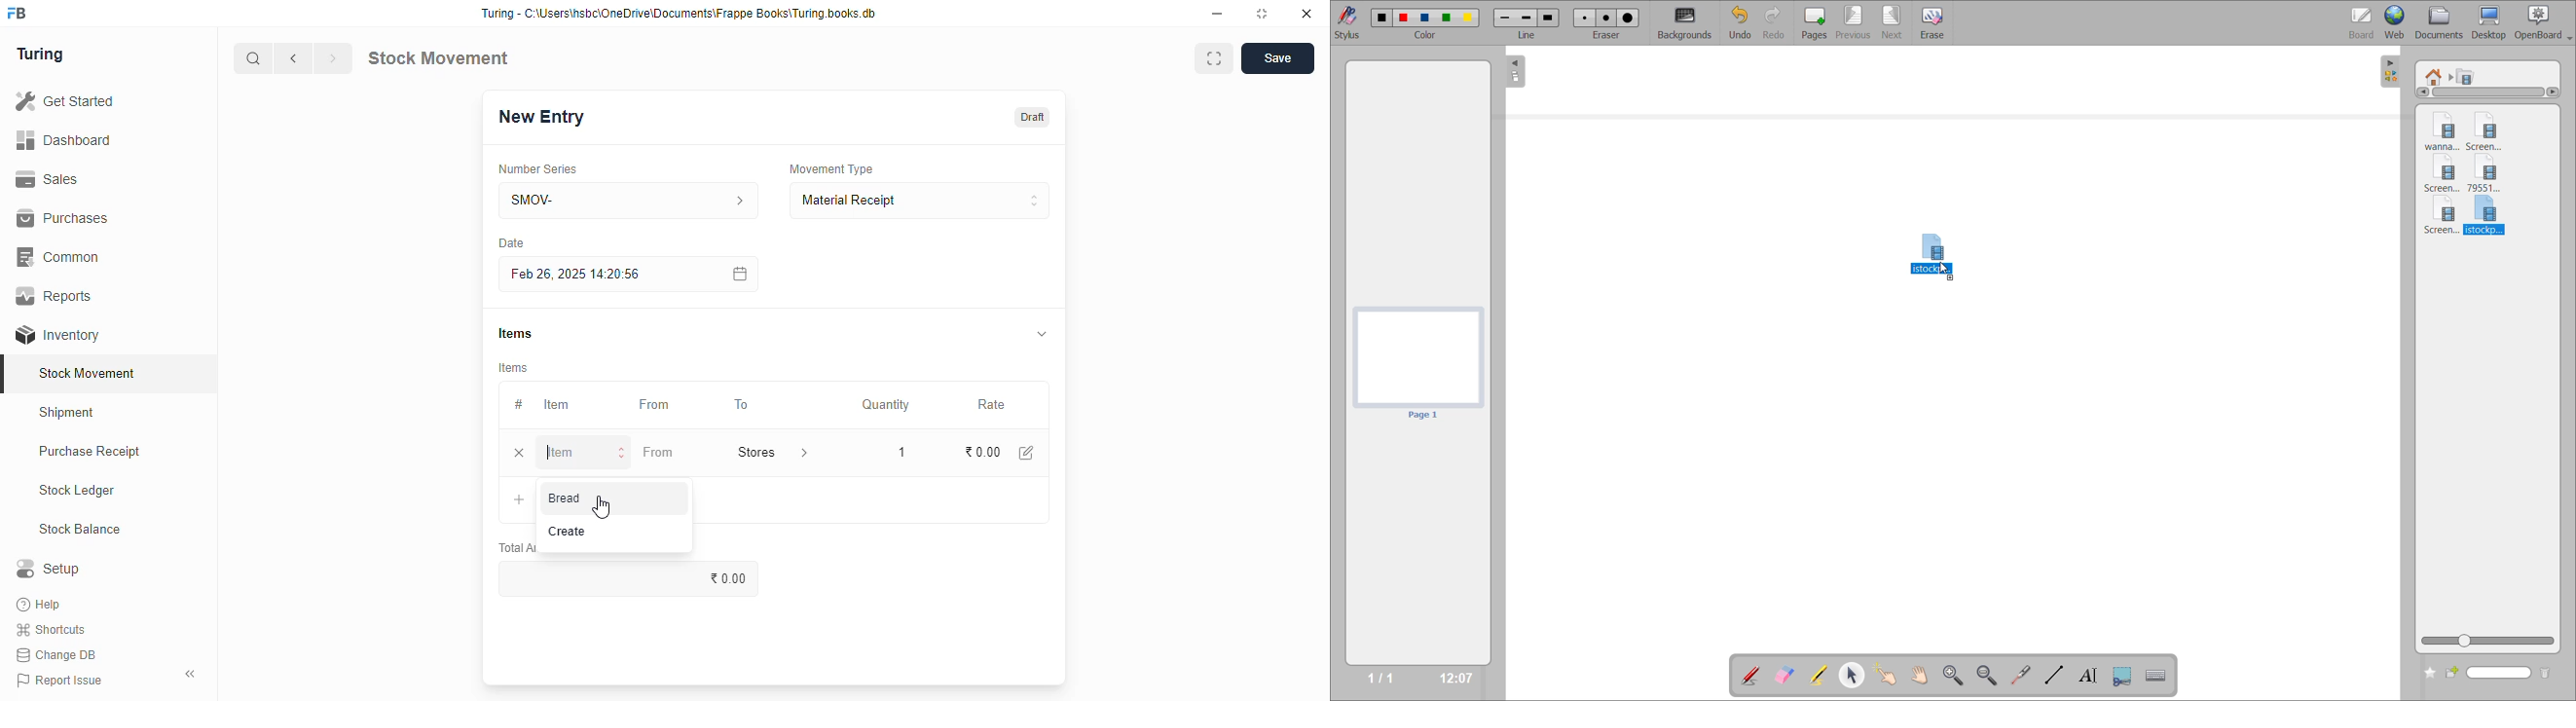 This screenshot has height=728, width=2576. What do you see at coordinates (1034, 117) in the screenshot?
I see `draft` at bounding box center [1034, 117].